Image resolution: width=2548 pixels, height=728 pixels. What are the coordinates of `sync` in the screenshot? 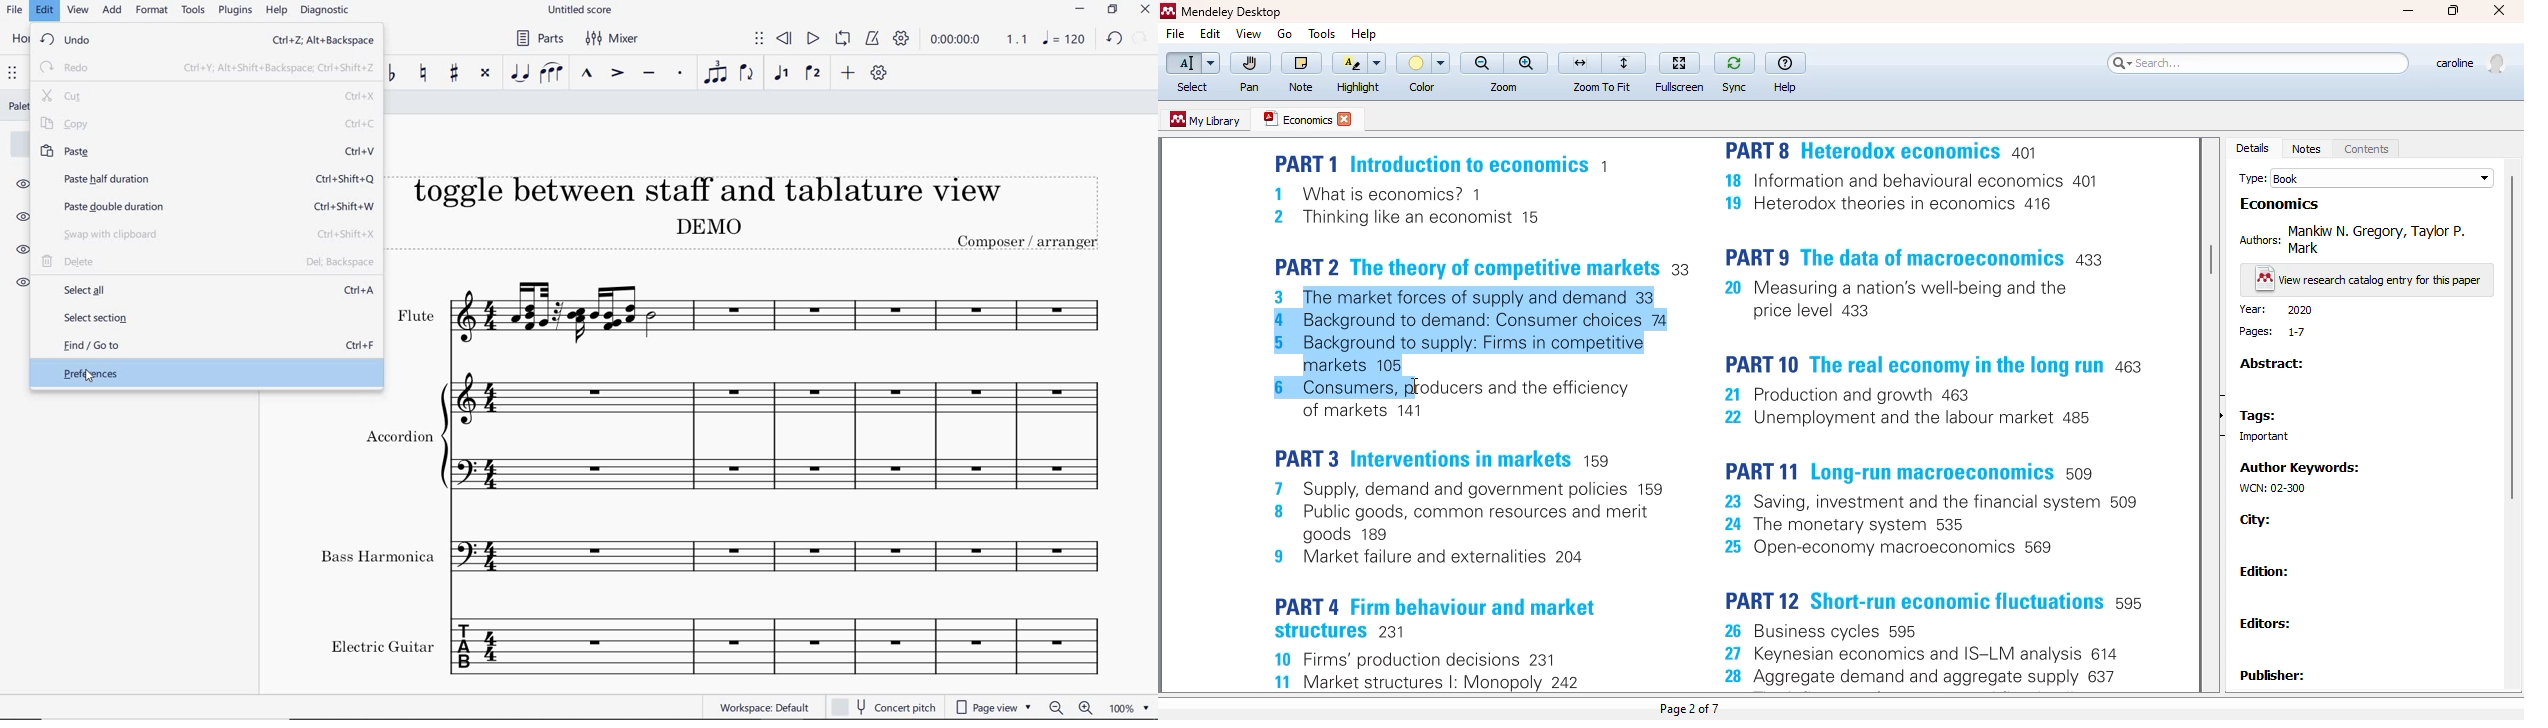 It's located at (1735, 64).